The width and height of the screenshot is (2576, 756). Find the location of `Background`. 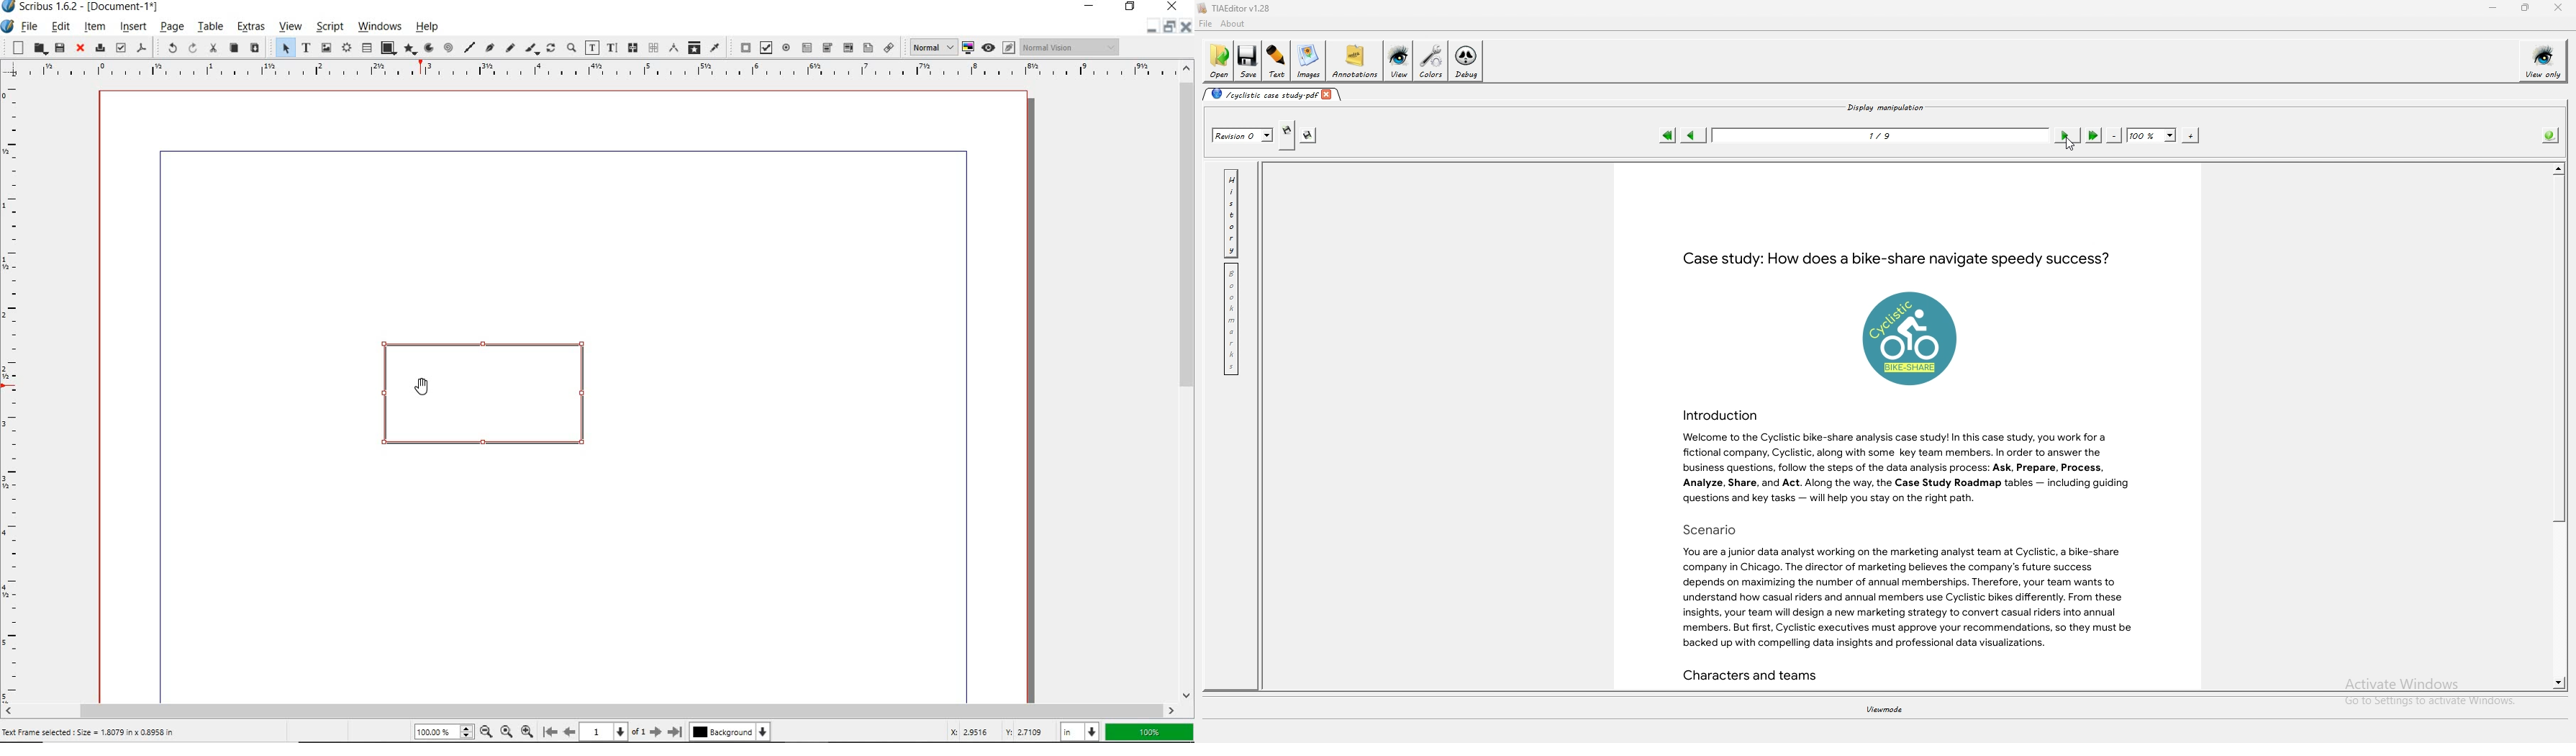

Background is located at coordinates (730, 733).